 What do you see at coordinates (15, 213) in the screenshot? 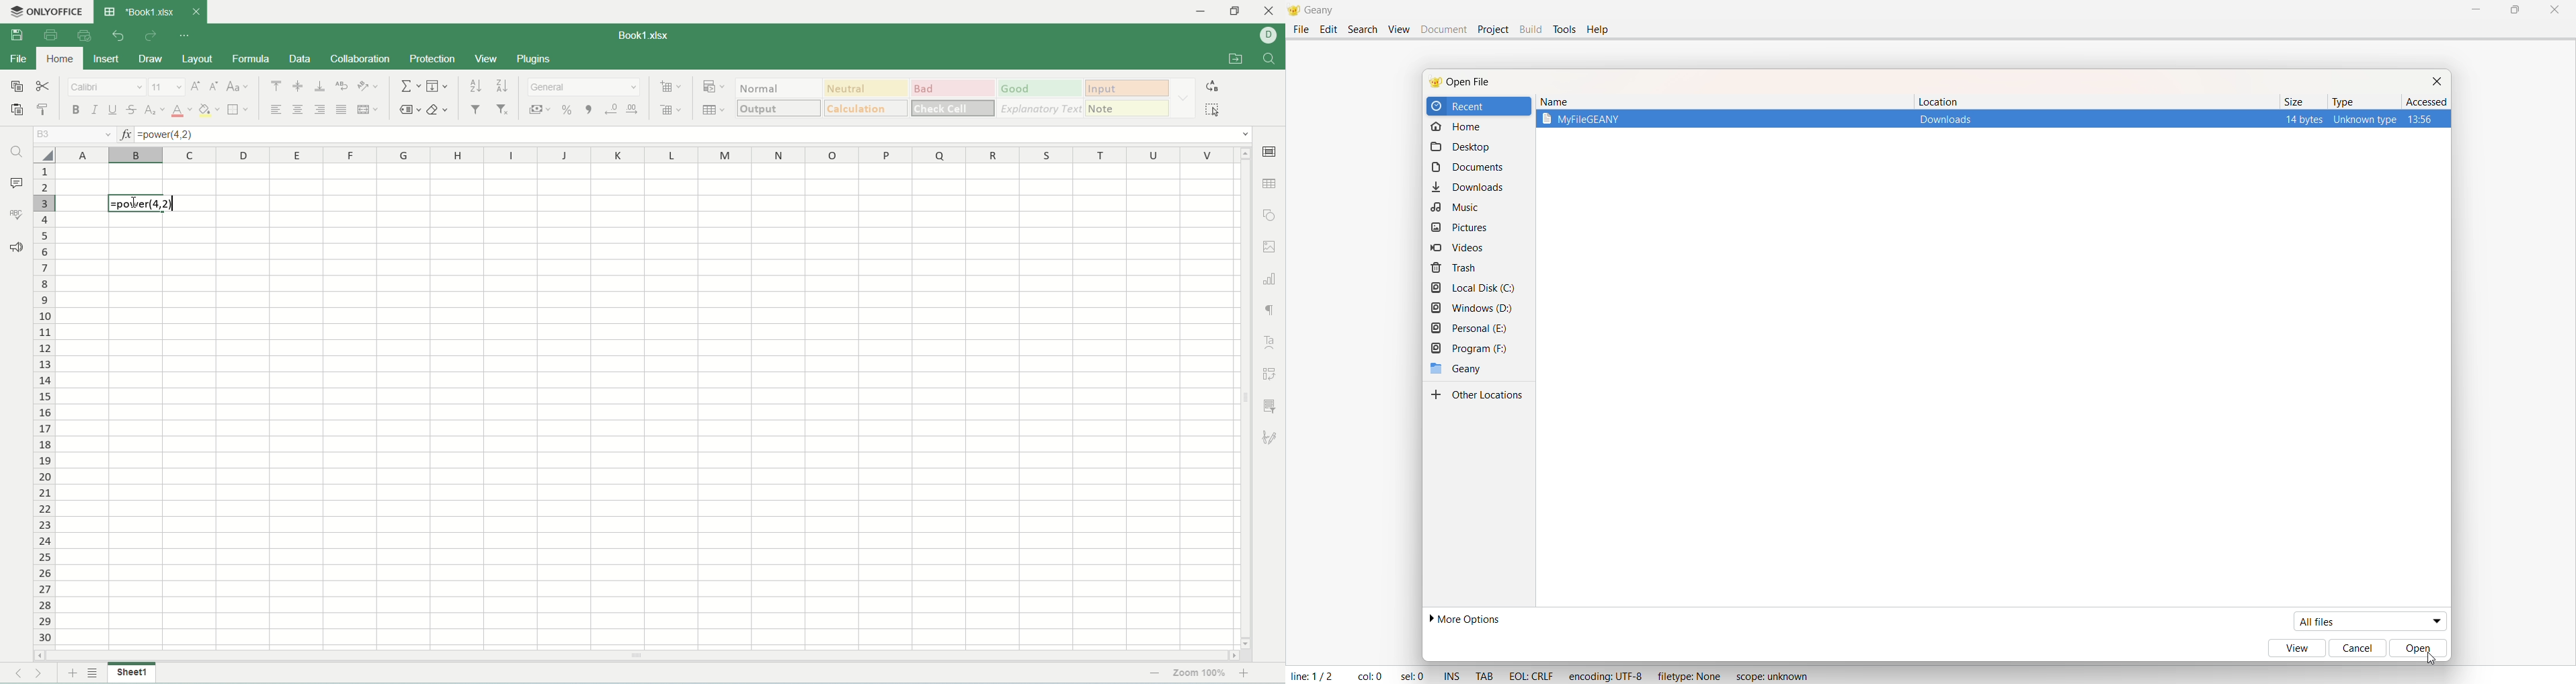
I see `spell check` at bounding box center [15, 213].